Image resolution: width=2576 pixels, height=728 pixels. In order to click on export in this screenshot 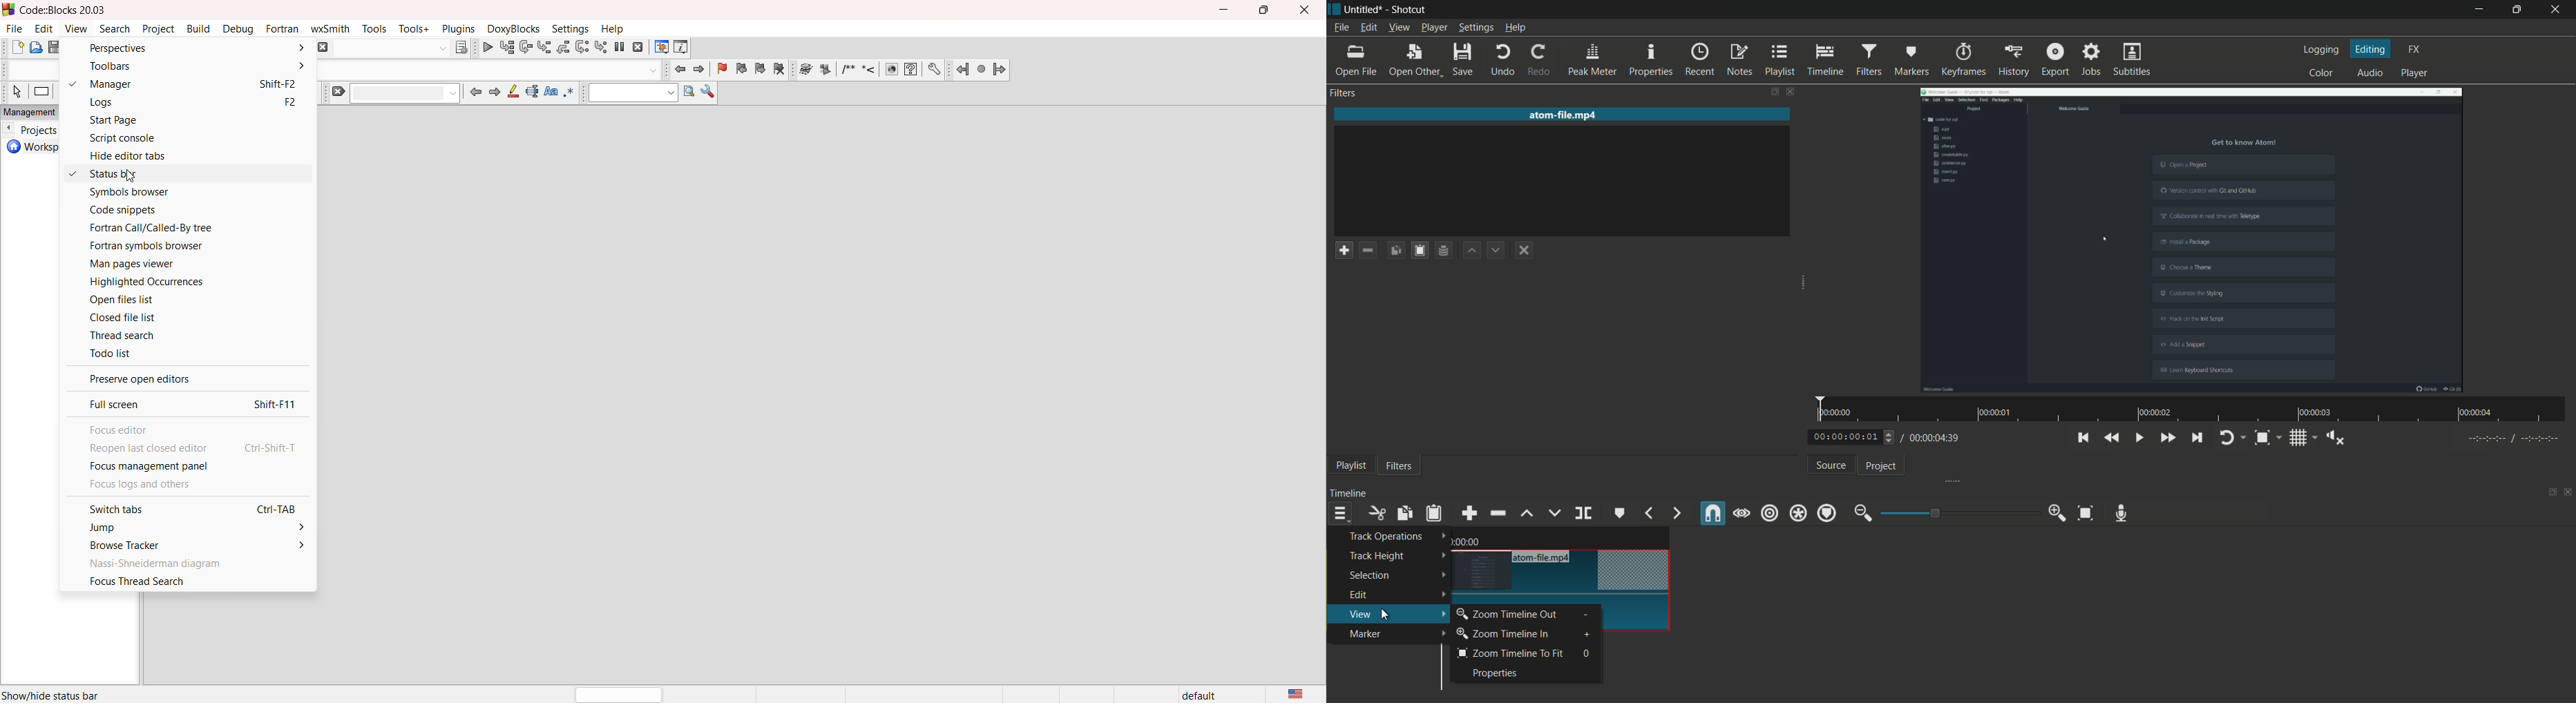, I will do `click(2056, 59)`.